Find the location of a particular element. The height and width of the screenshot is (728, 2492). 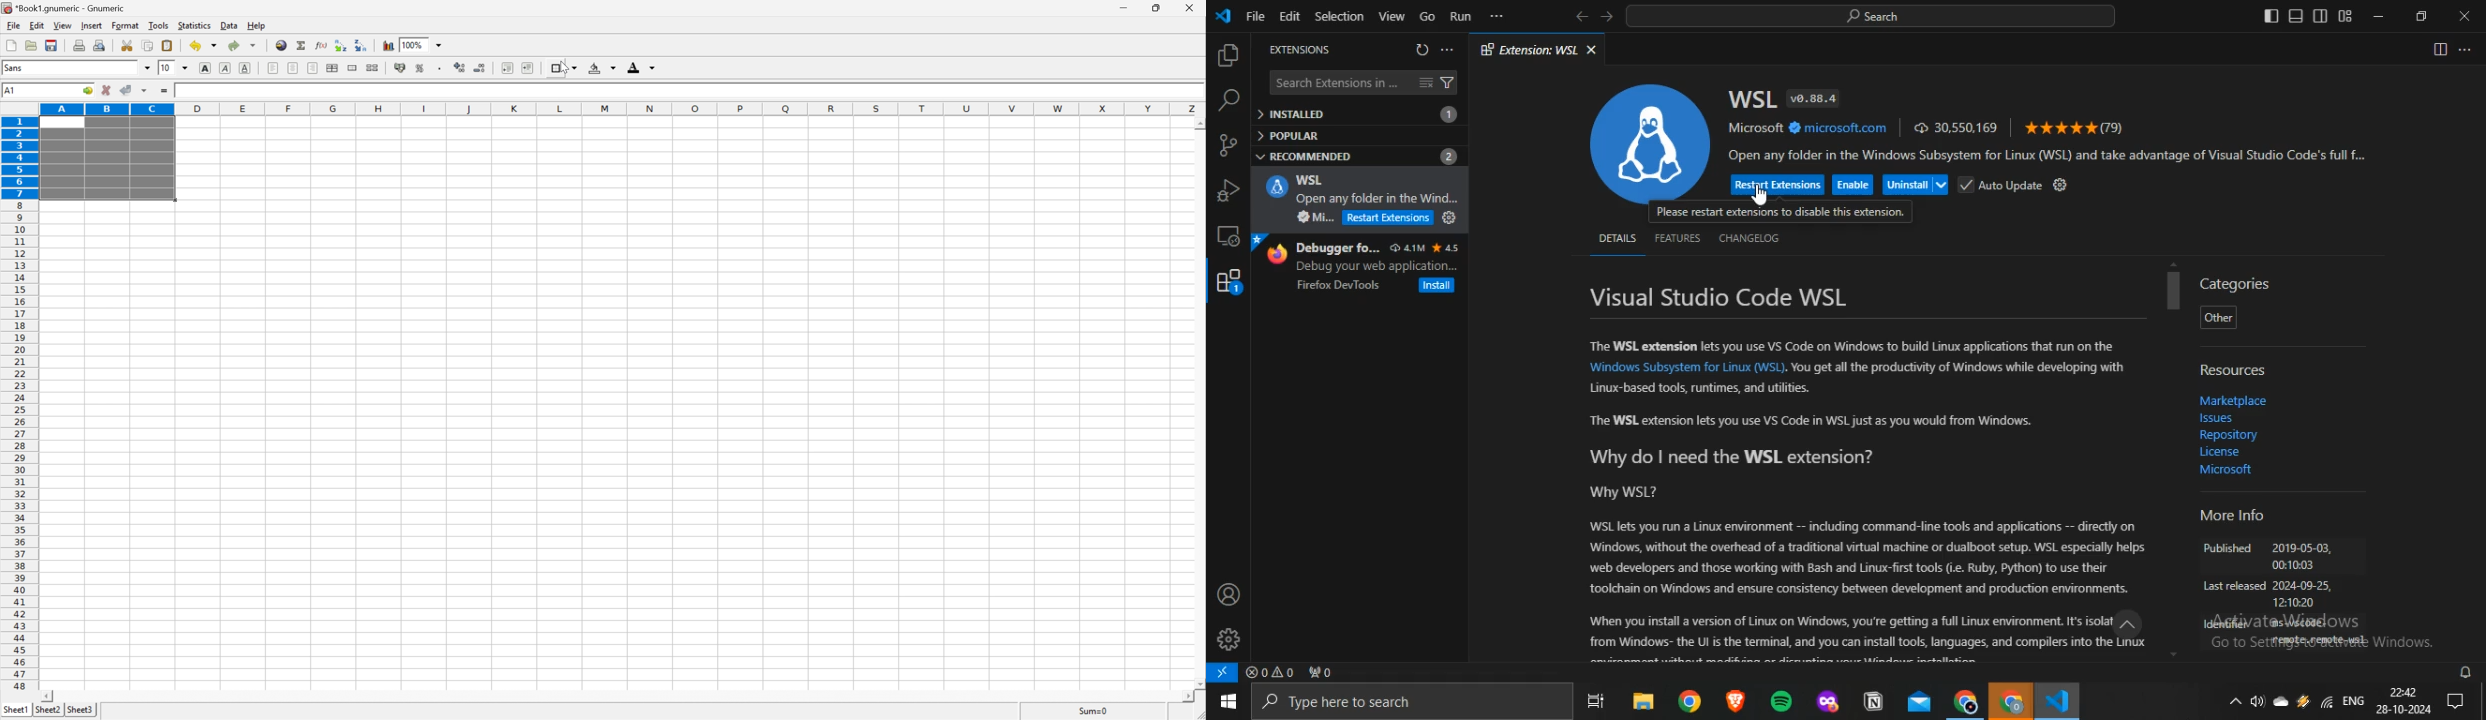

Zoom 100% is located at coordinates (431, 44).